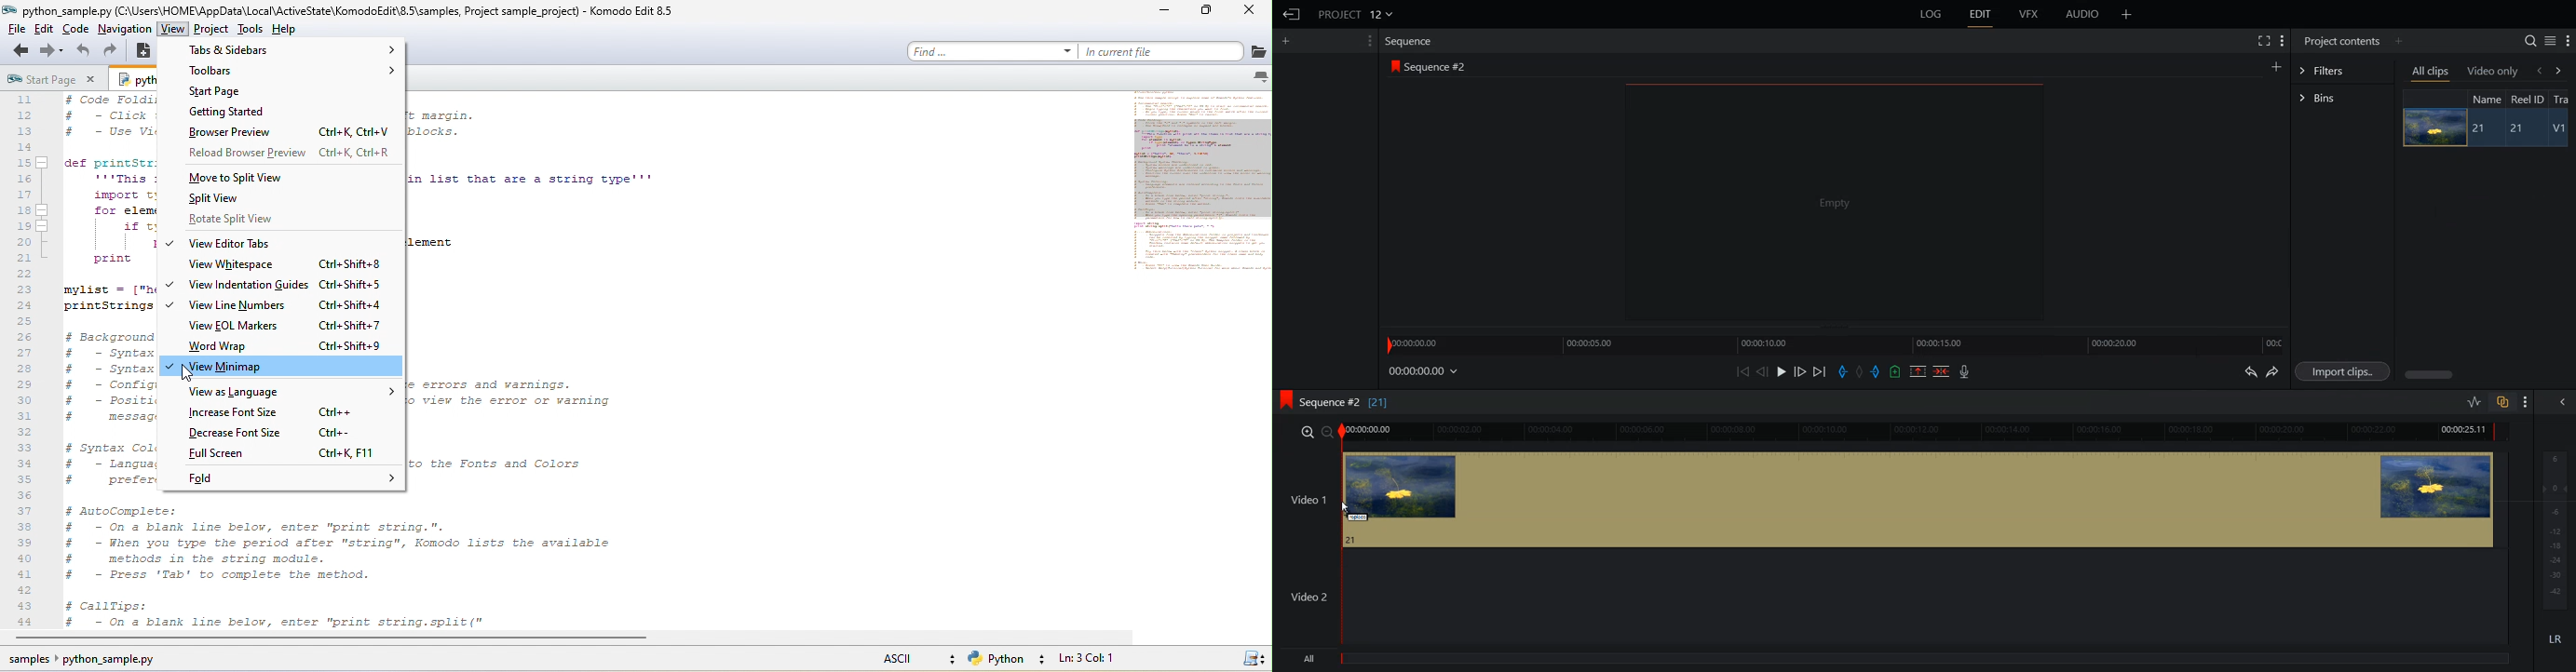  Describe the element at coordinates (1819, 371) in the screenshot. I see `Move Forward` at that location.